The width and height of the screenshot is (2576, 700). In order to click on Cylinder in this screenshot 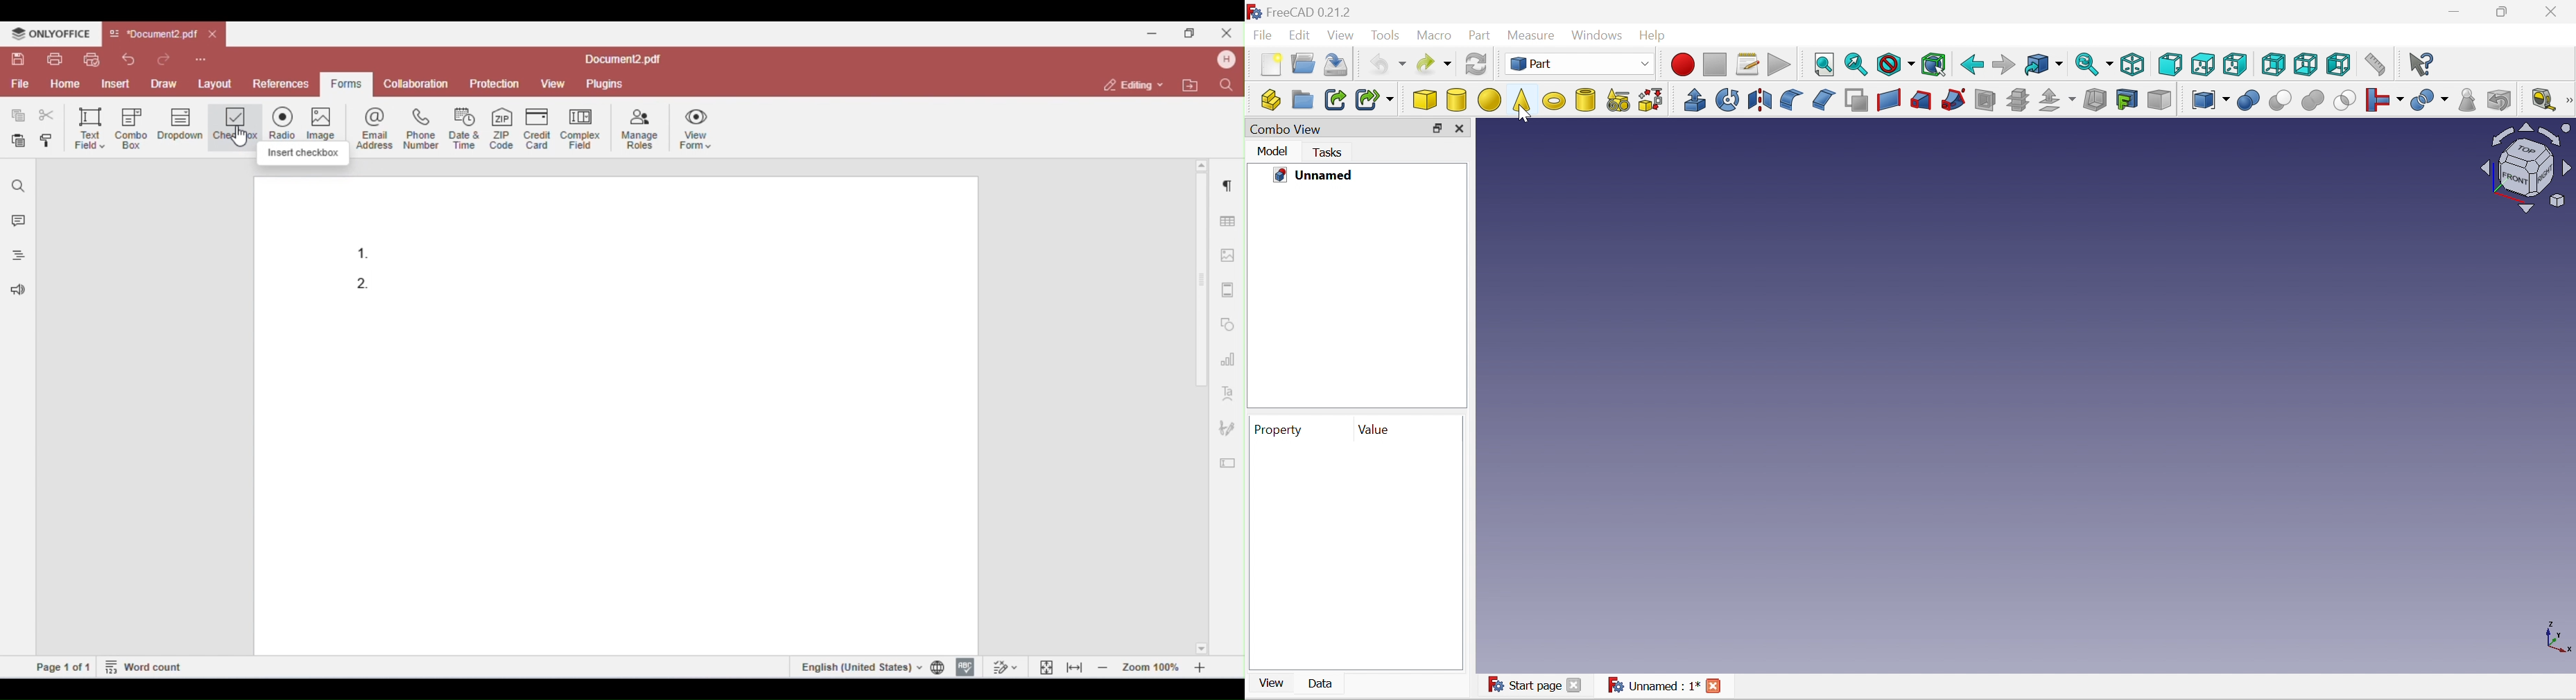, I will do `click(1456, 100)`.